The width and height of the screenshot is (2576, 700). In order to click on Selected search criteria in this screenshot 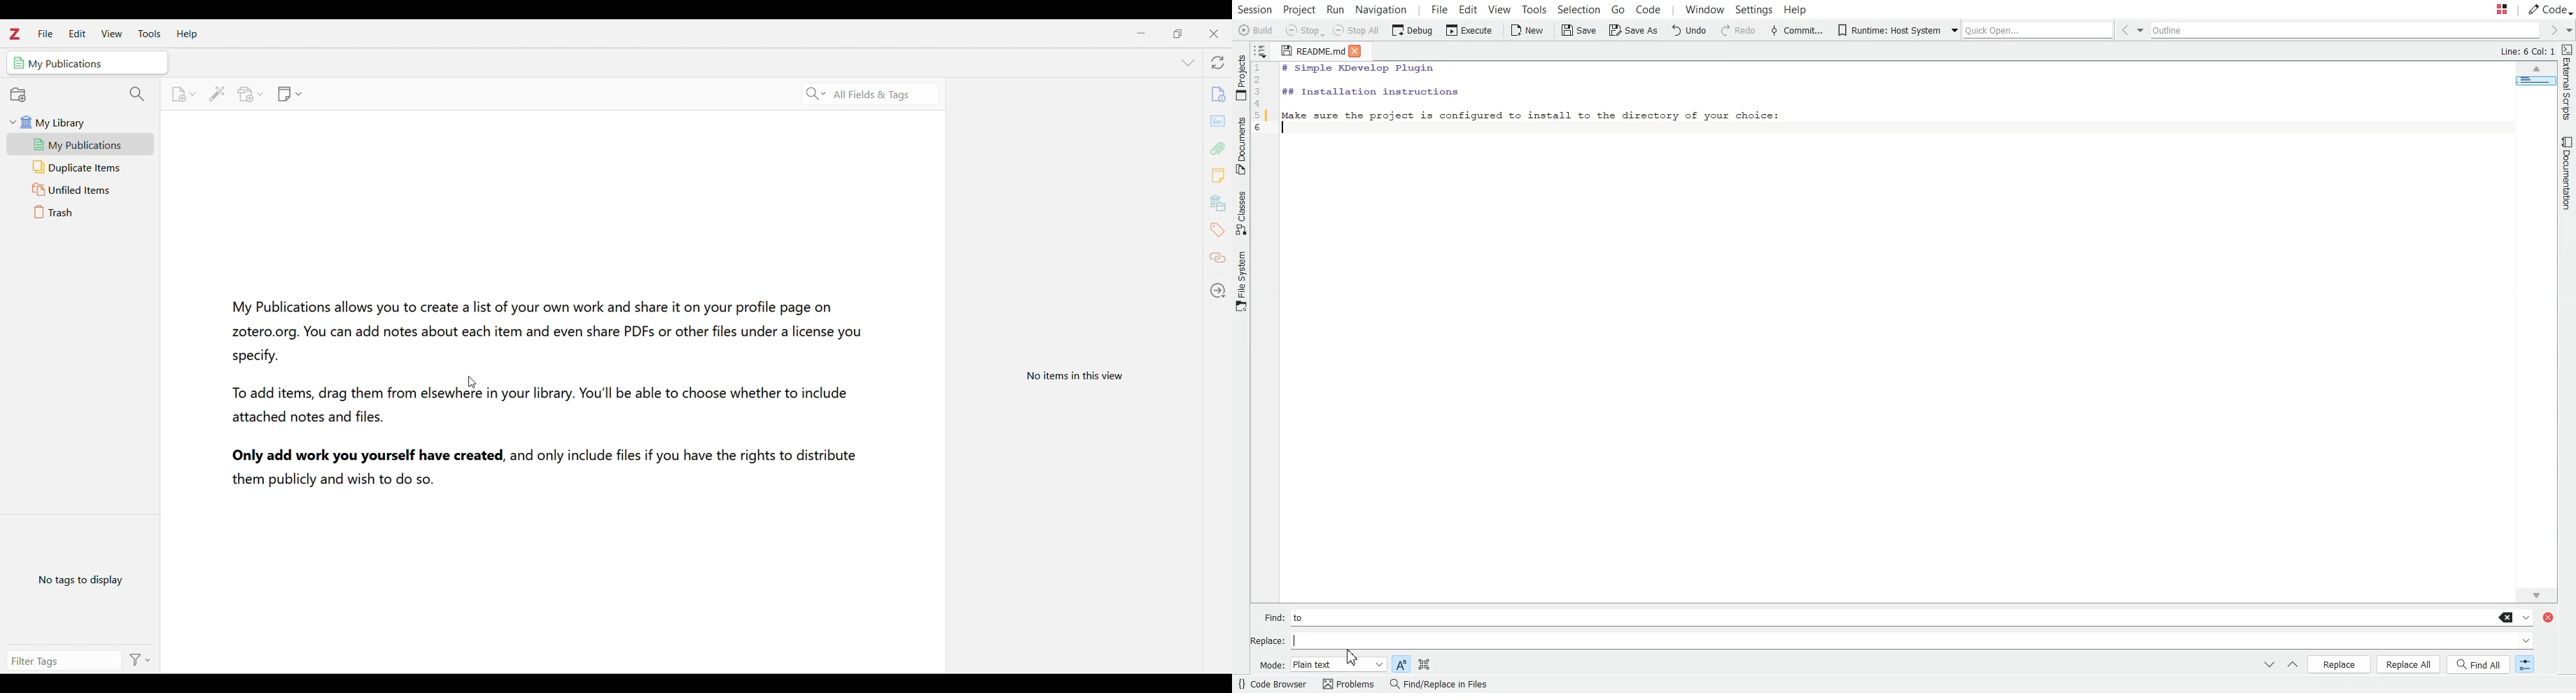, I will do `click(872, 95)`.